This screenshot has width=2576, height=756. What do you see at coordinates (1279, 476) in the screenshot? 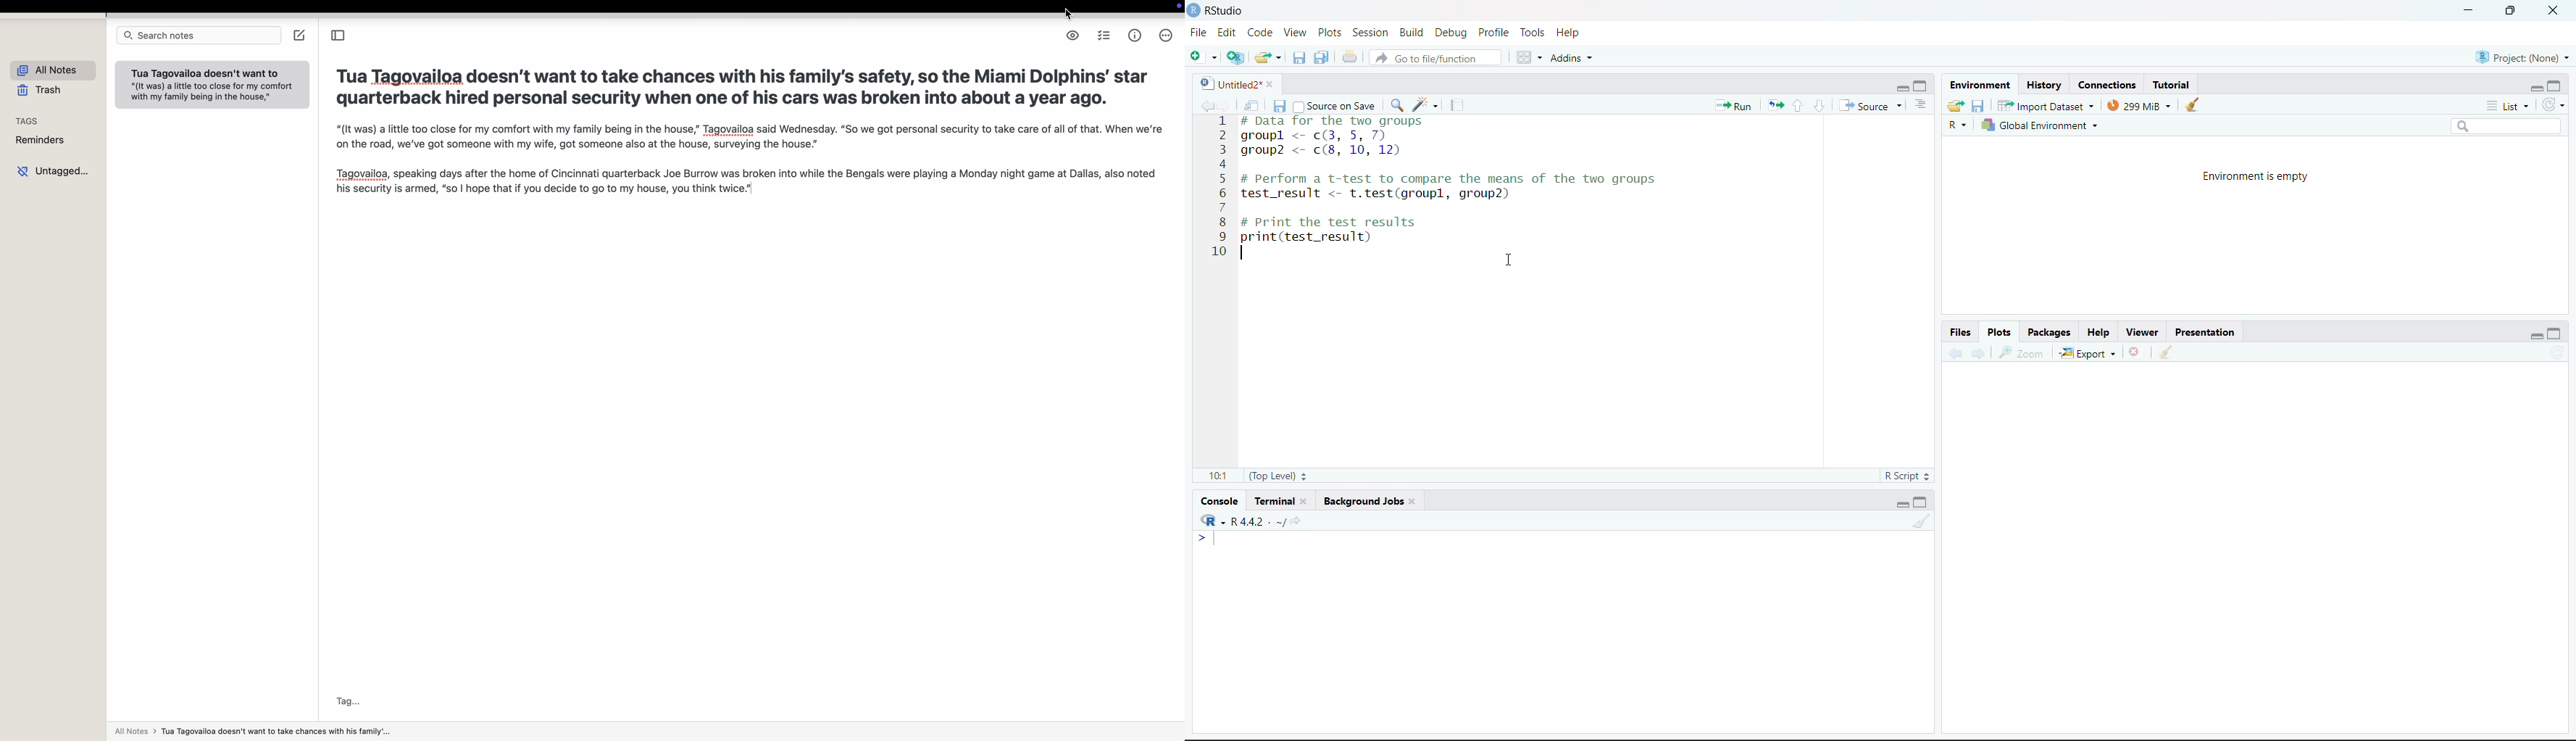
I see `(Top level)` at bounding box center [1279, 476].